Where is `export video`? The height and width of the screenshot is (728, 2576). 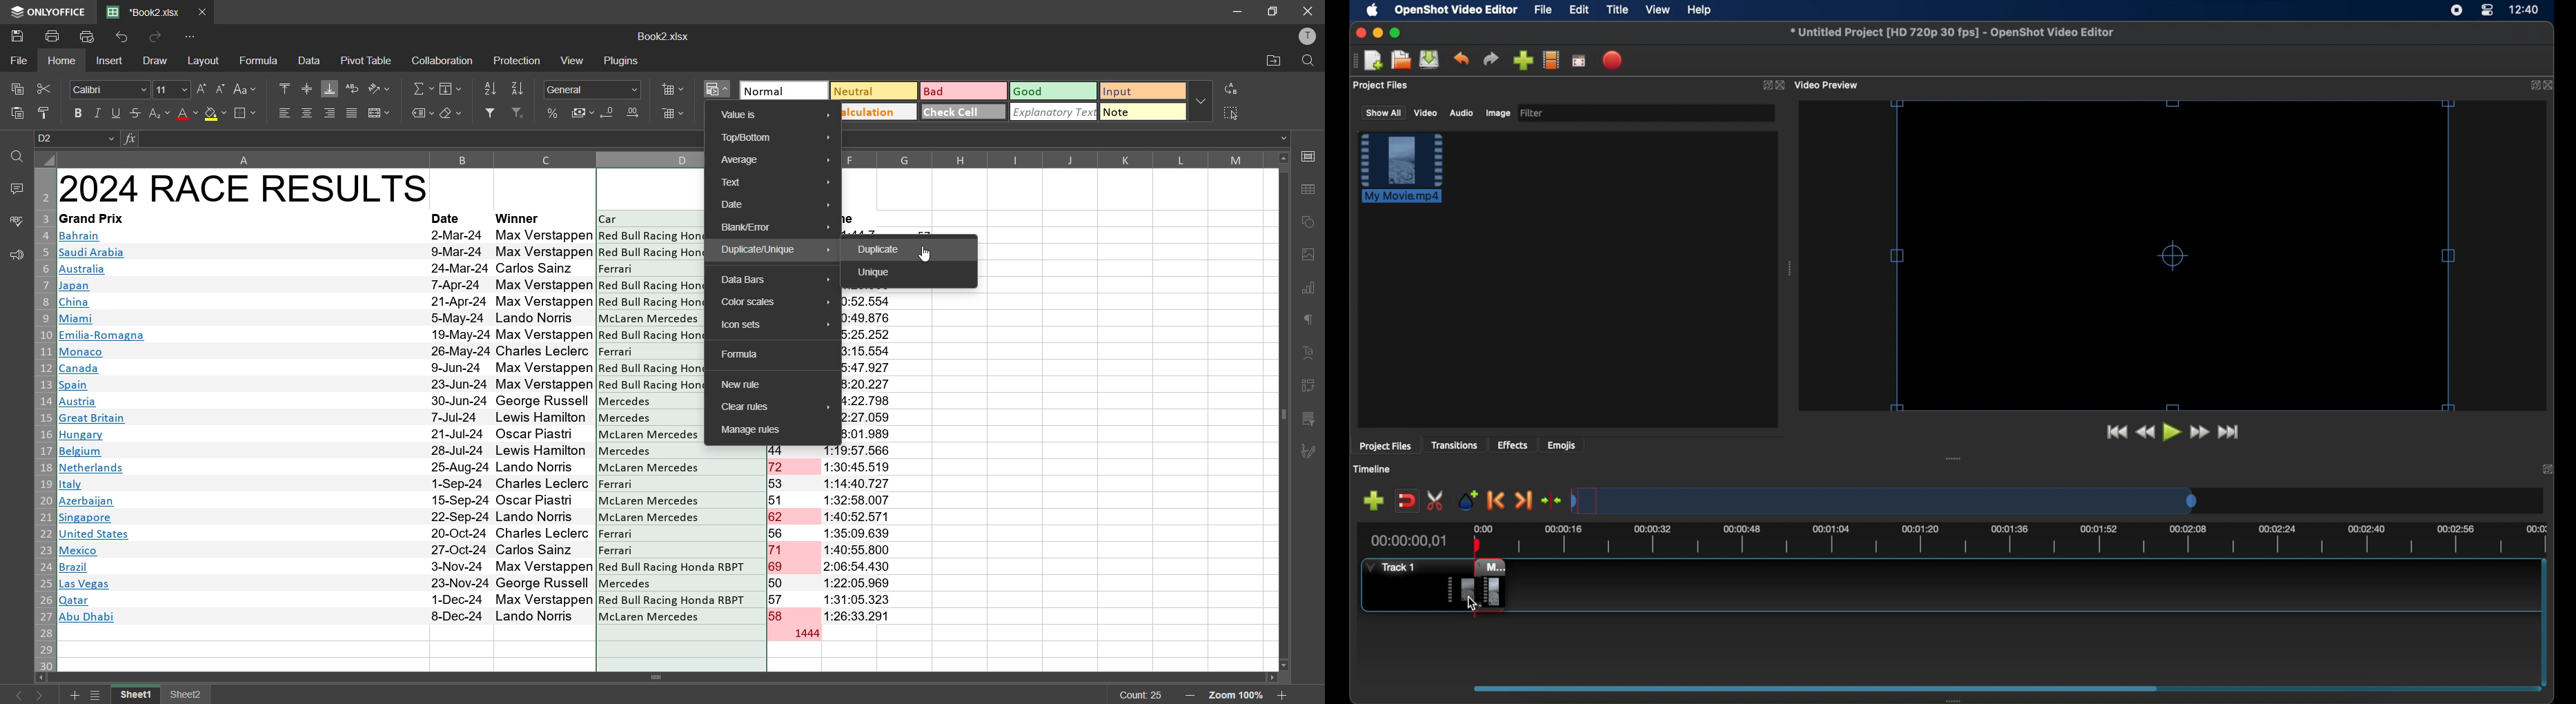
export video is located at coordinates (1614, 60).